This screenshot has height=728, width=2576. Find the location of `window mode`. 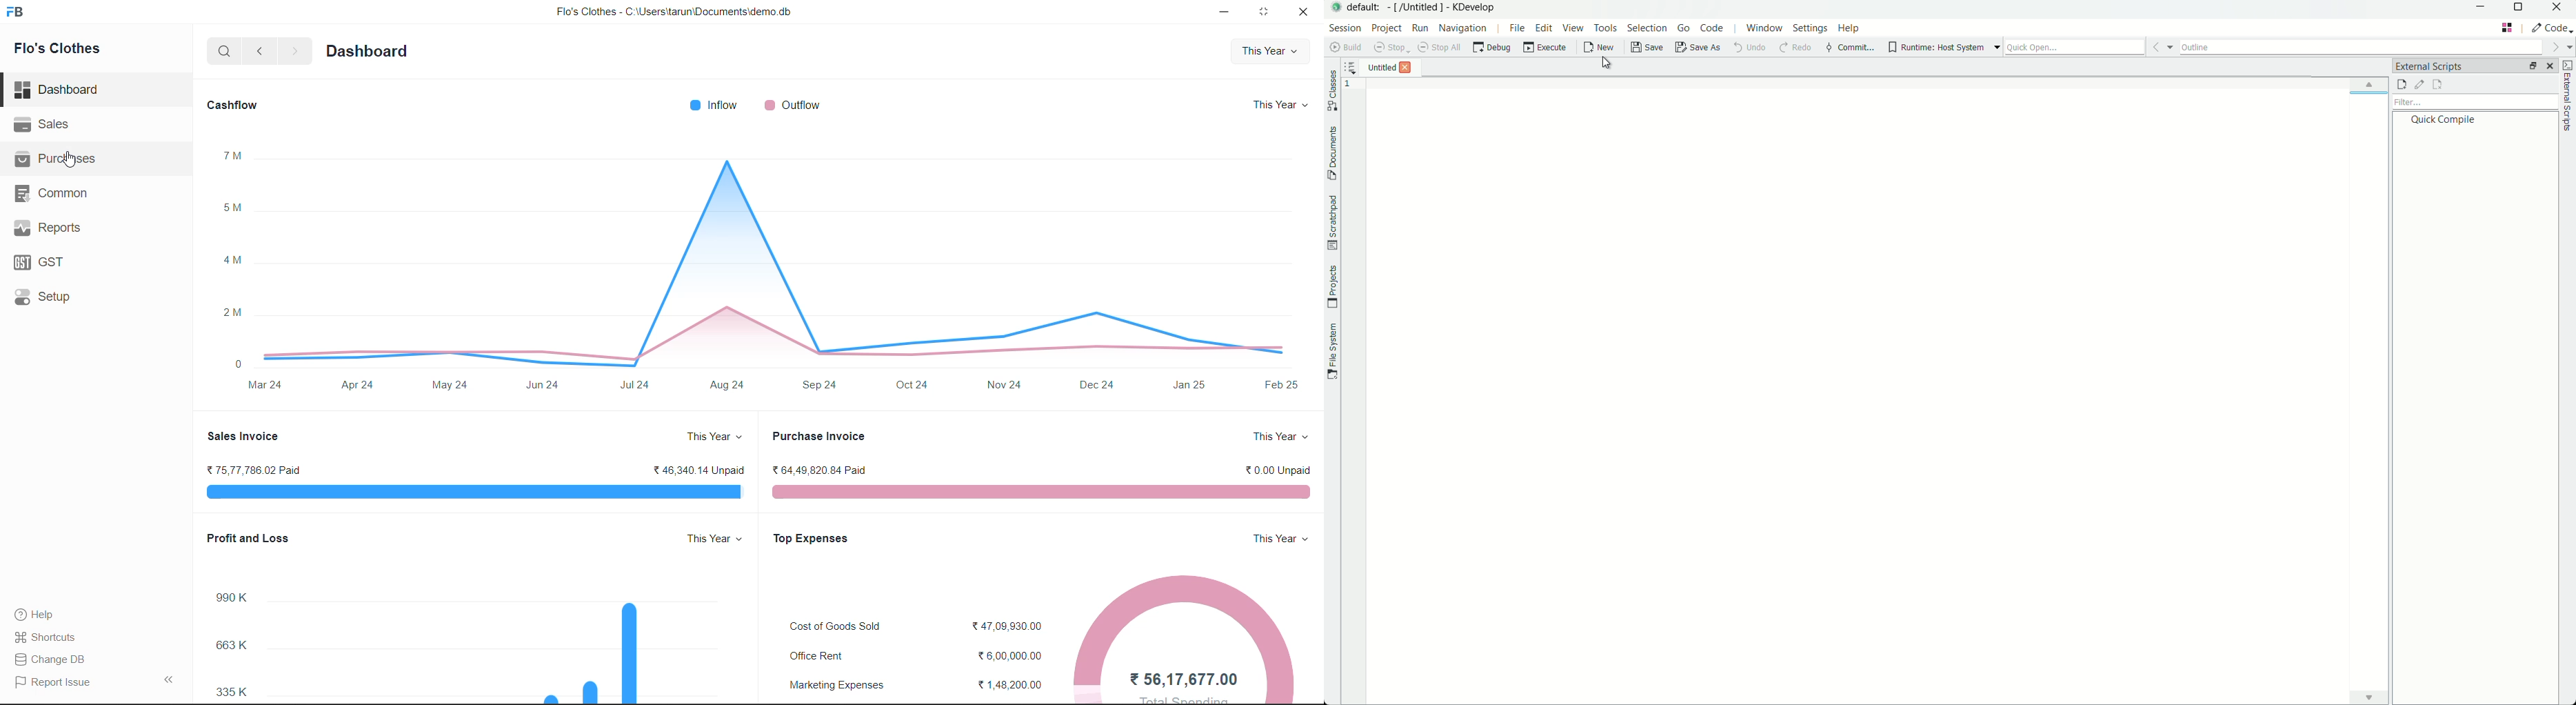

window mode is located at coordinates (1265, 12).